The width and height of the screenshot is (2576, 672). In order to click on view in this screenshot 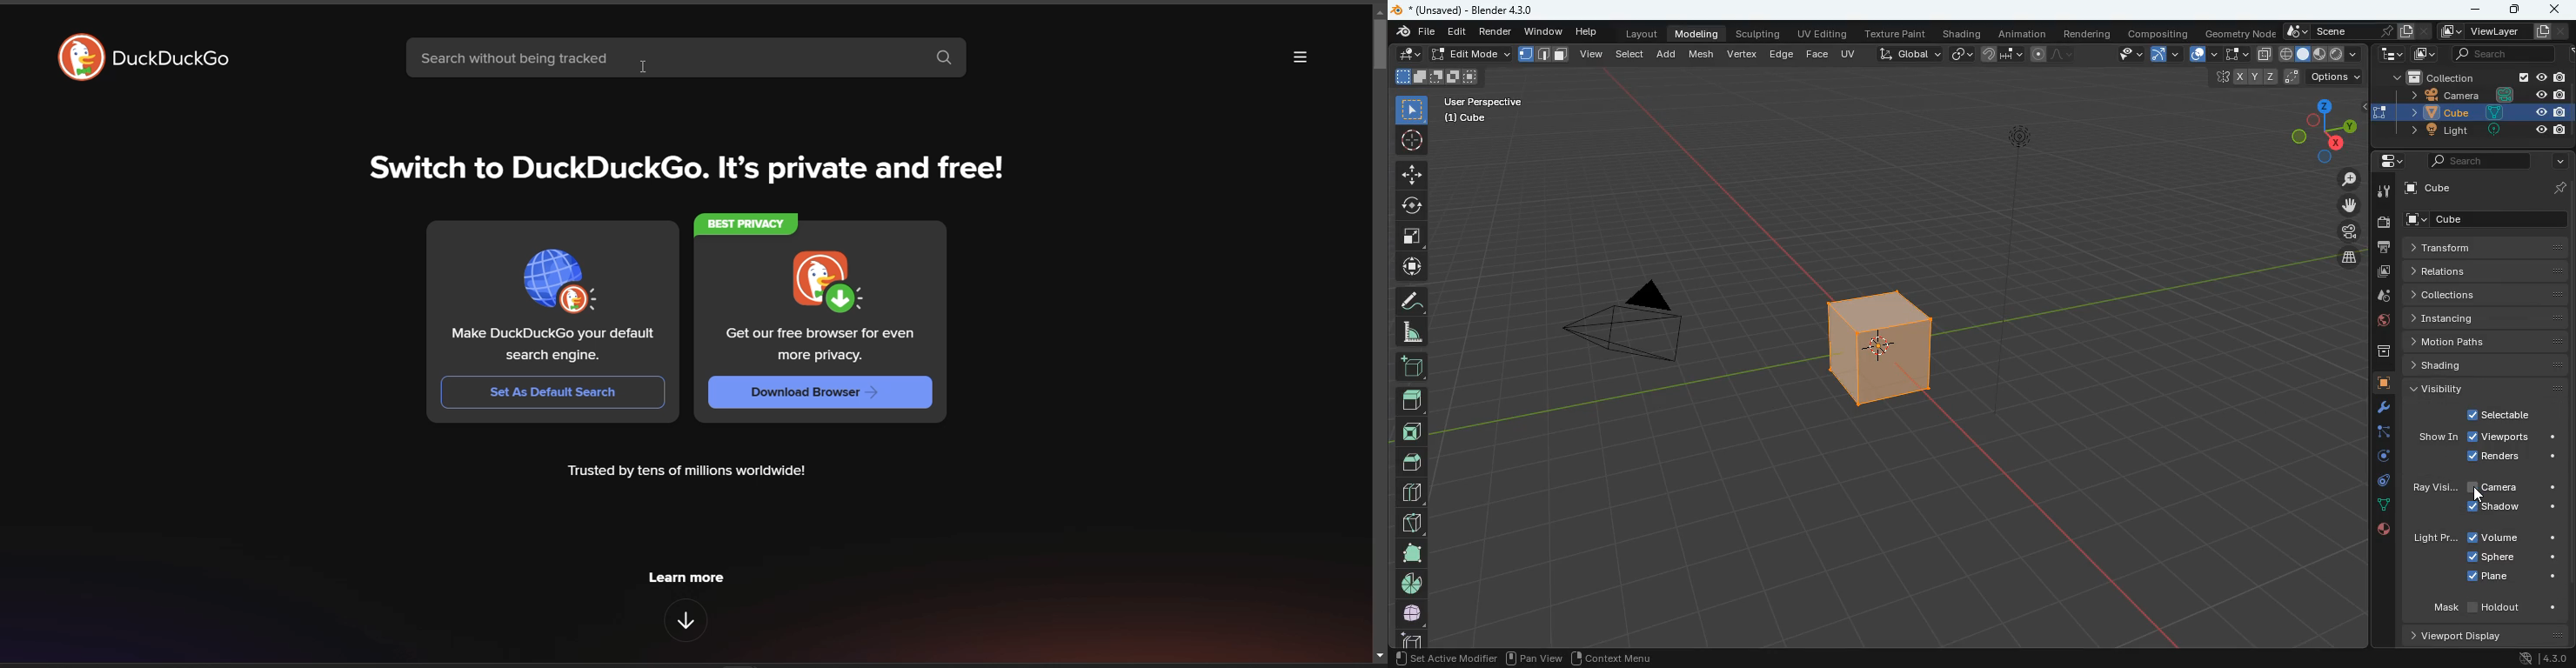, I will do `click(1592, 55)`.